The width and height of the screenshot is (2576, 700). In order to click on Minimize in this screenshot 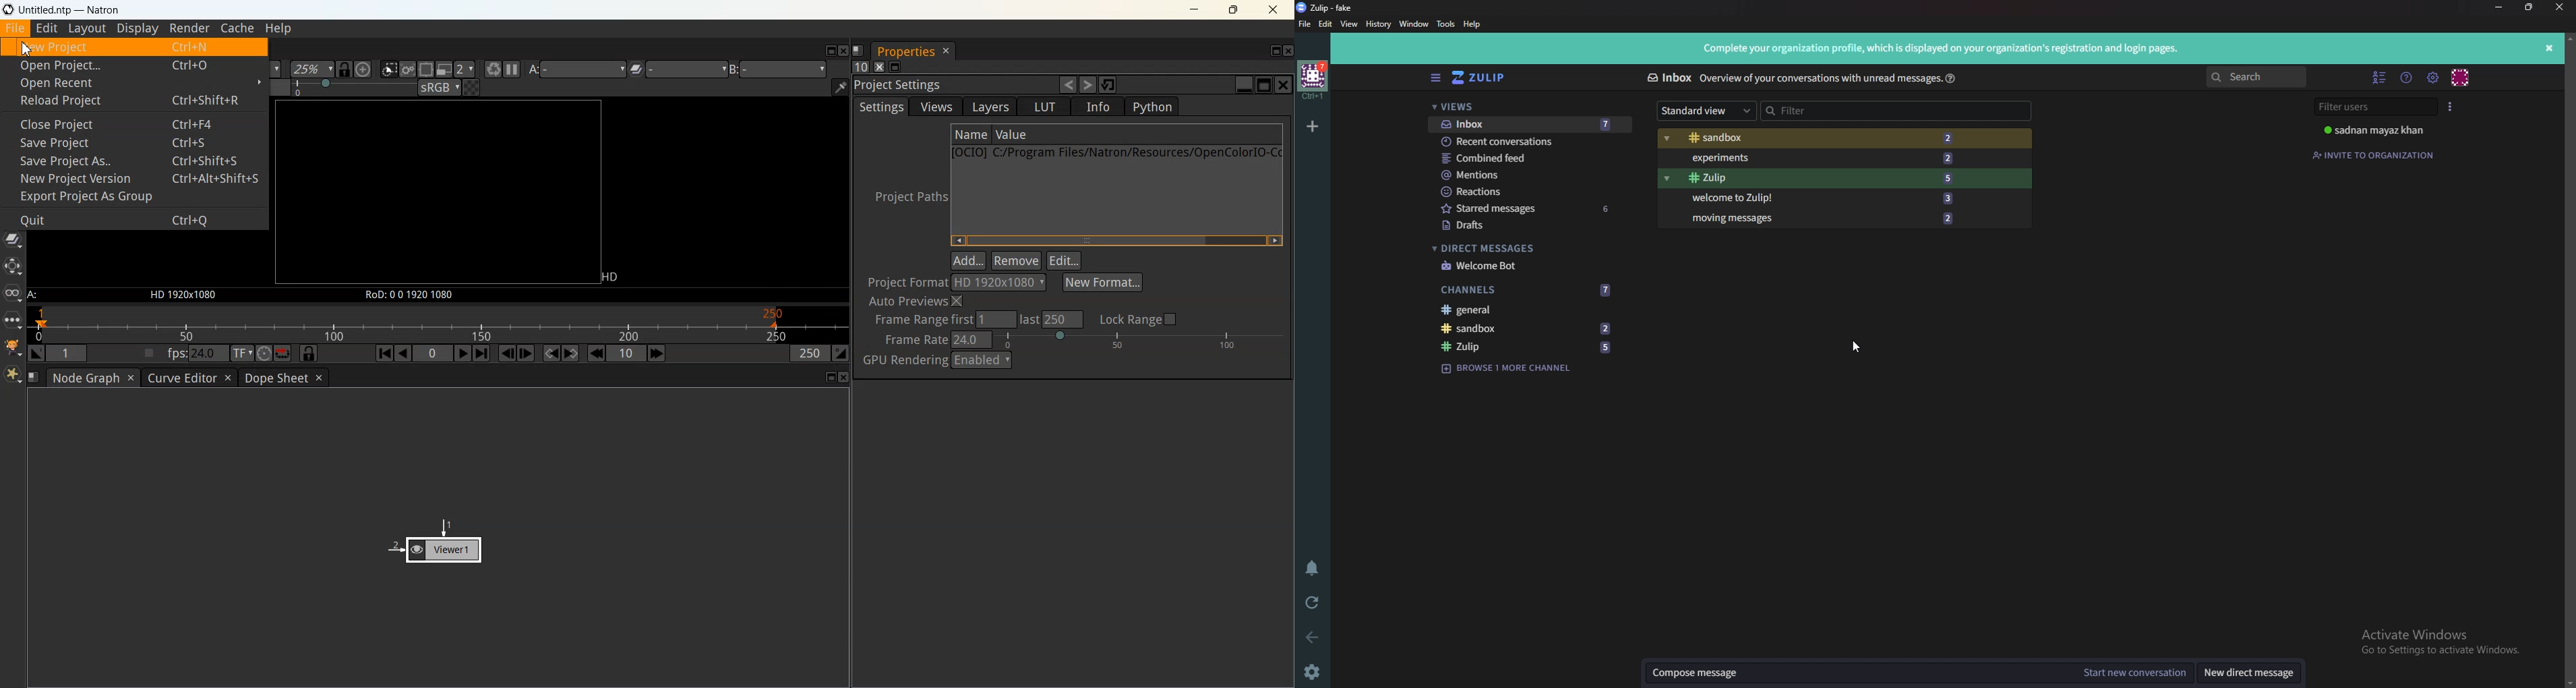, I will do `click(2500, 7)`.